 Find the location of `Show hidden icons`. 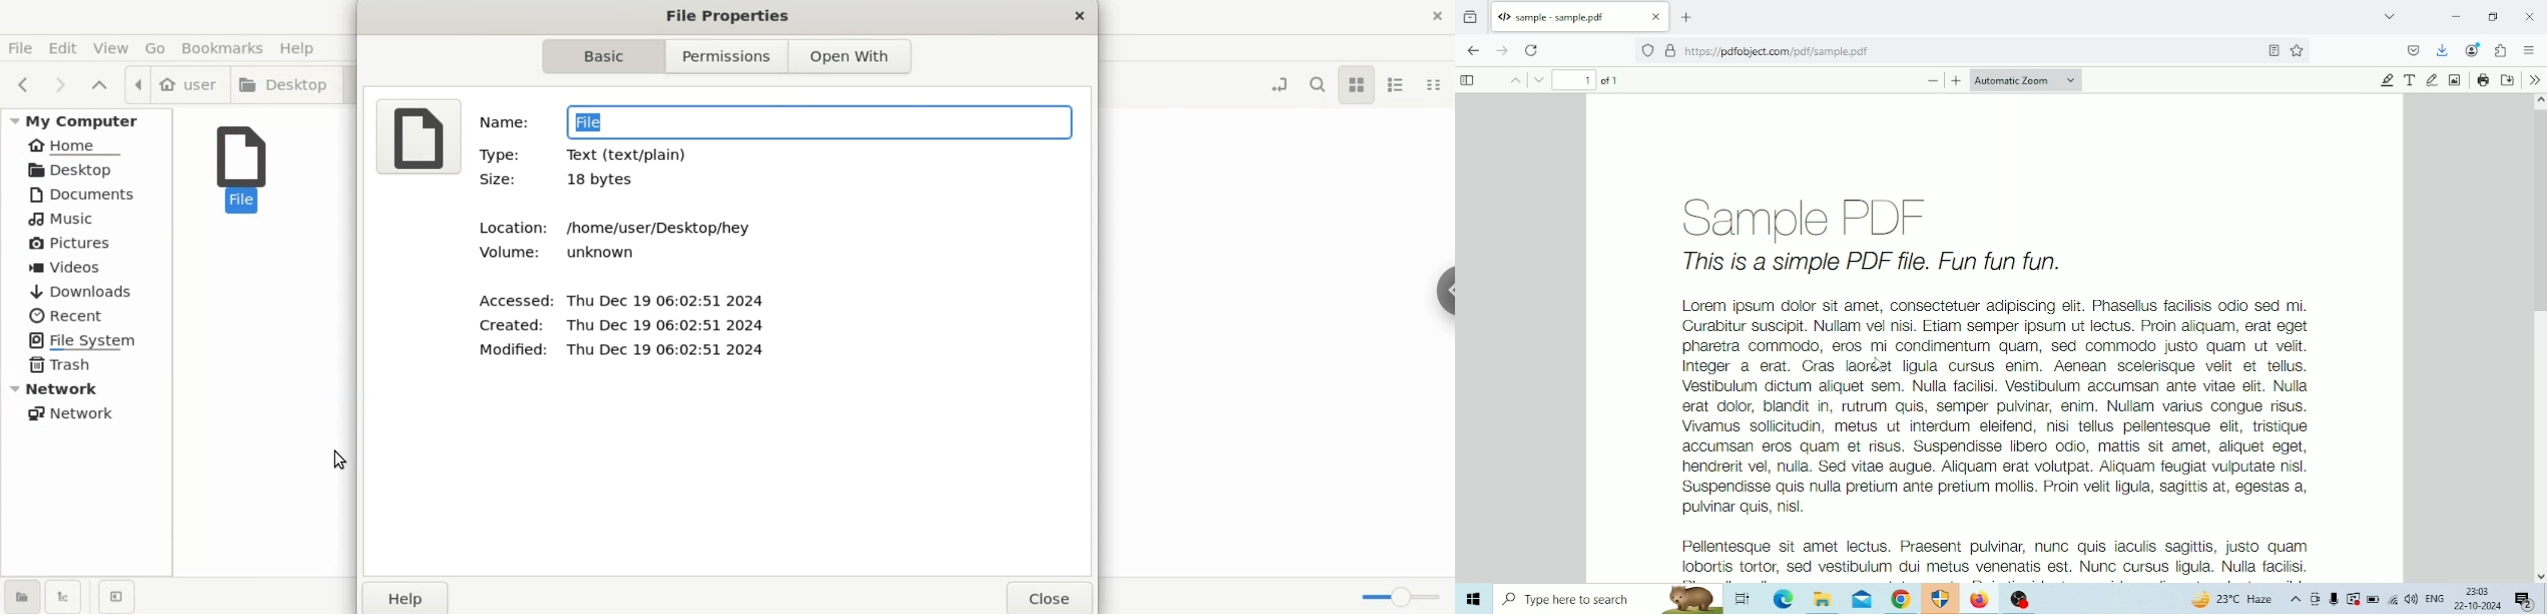

Show hidden icons is located at coordinates (2296, 599).